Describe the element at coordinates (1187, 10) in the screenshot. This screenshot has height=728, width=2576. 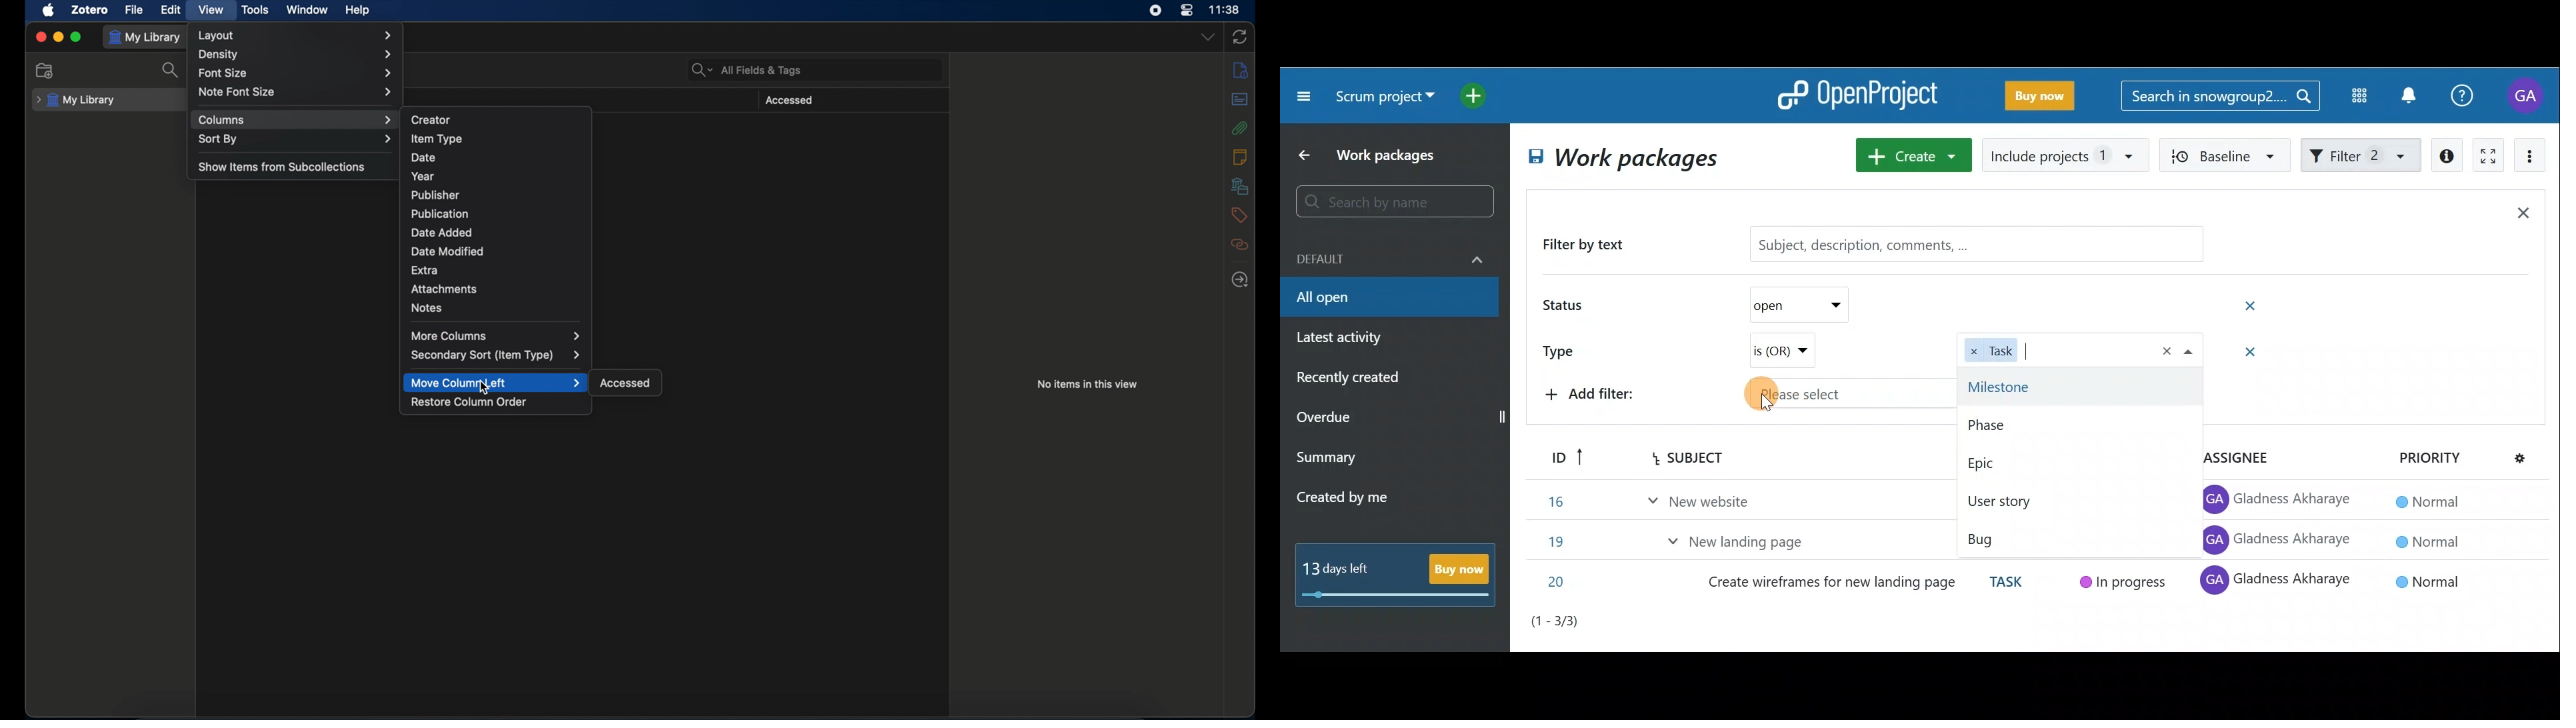
I see `control center` at that location.